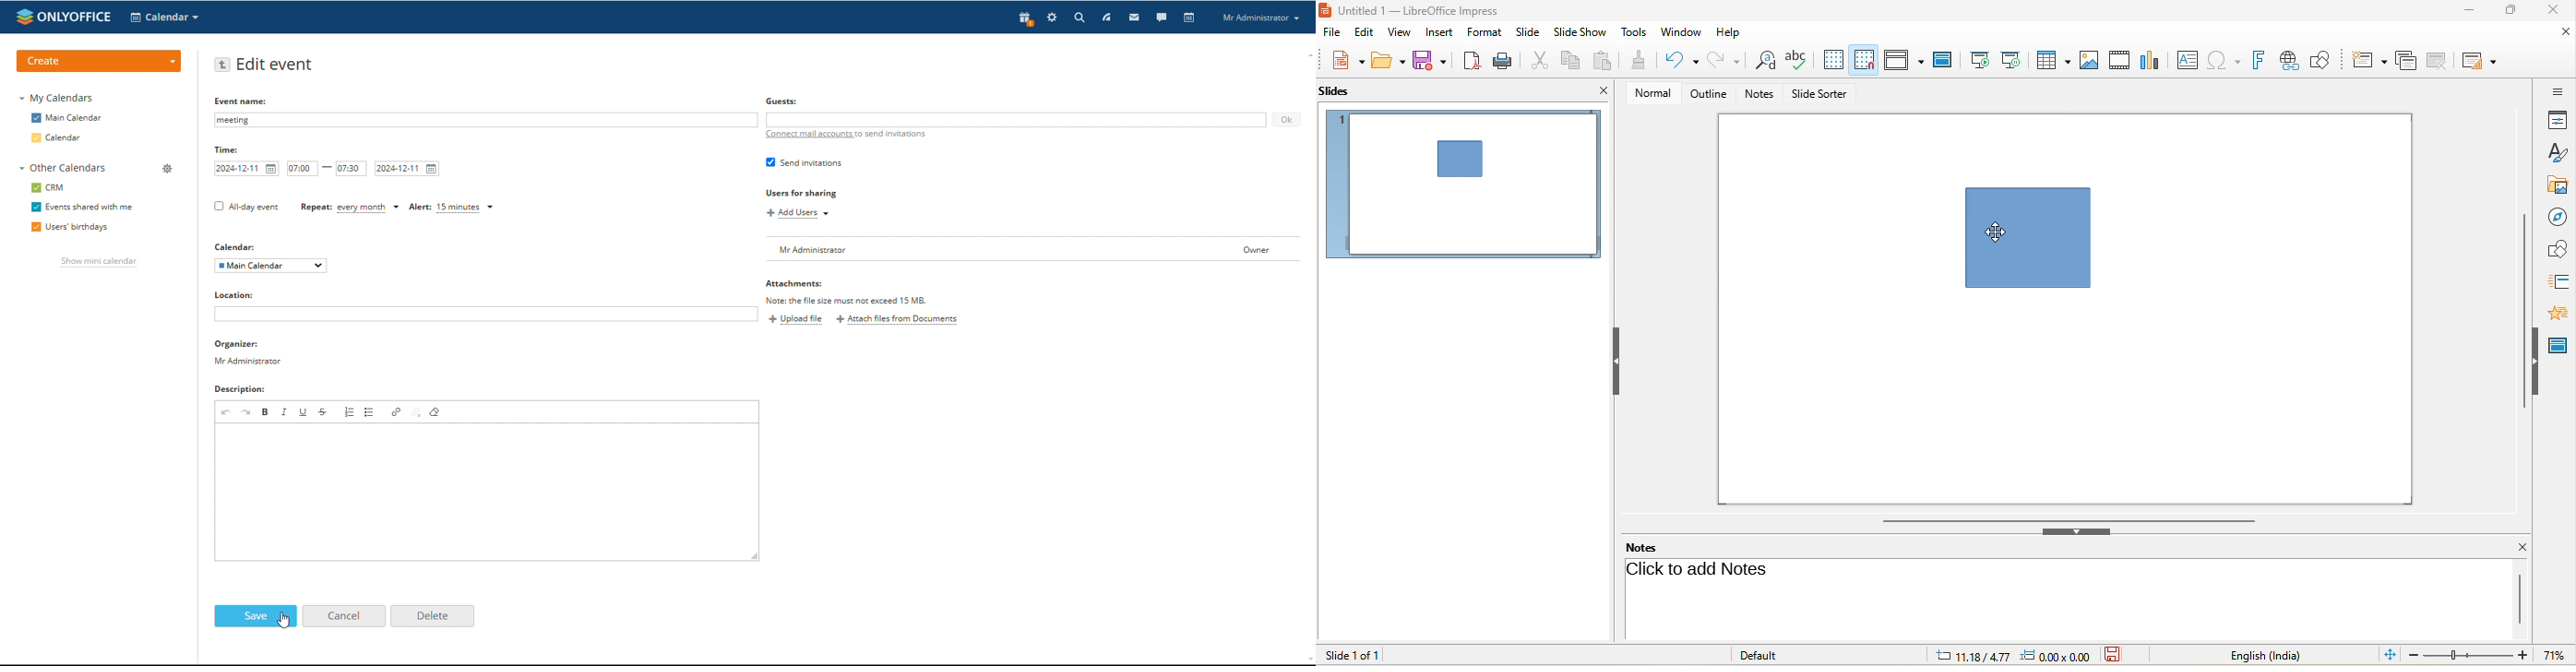 The width and height of the screenshot is (2576, 672). I want to click on attach files from documents, so click(897, 320).